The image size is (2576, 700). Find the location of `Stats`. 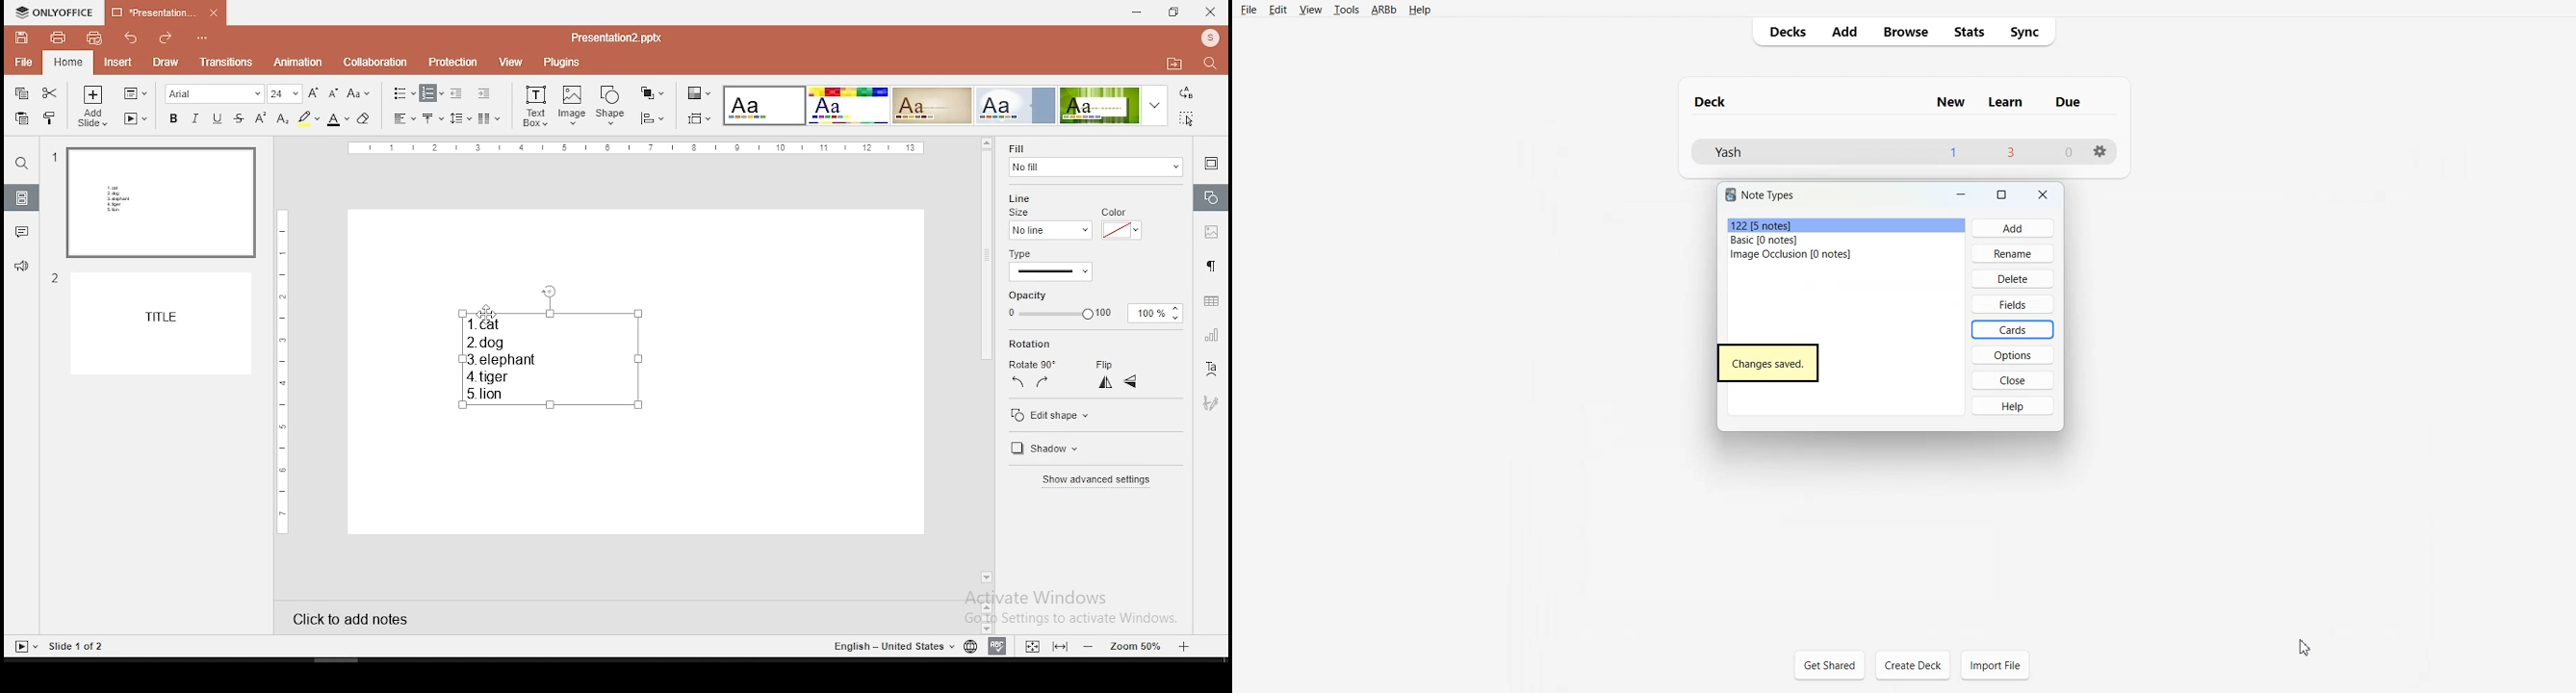

Stats is located at coordinates (1971, 31).